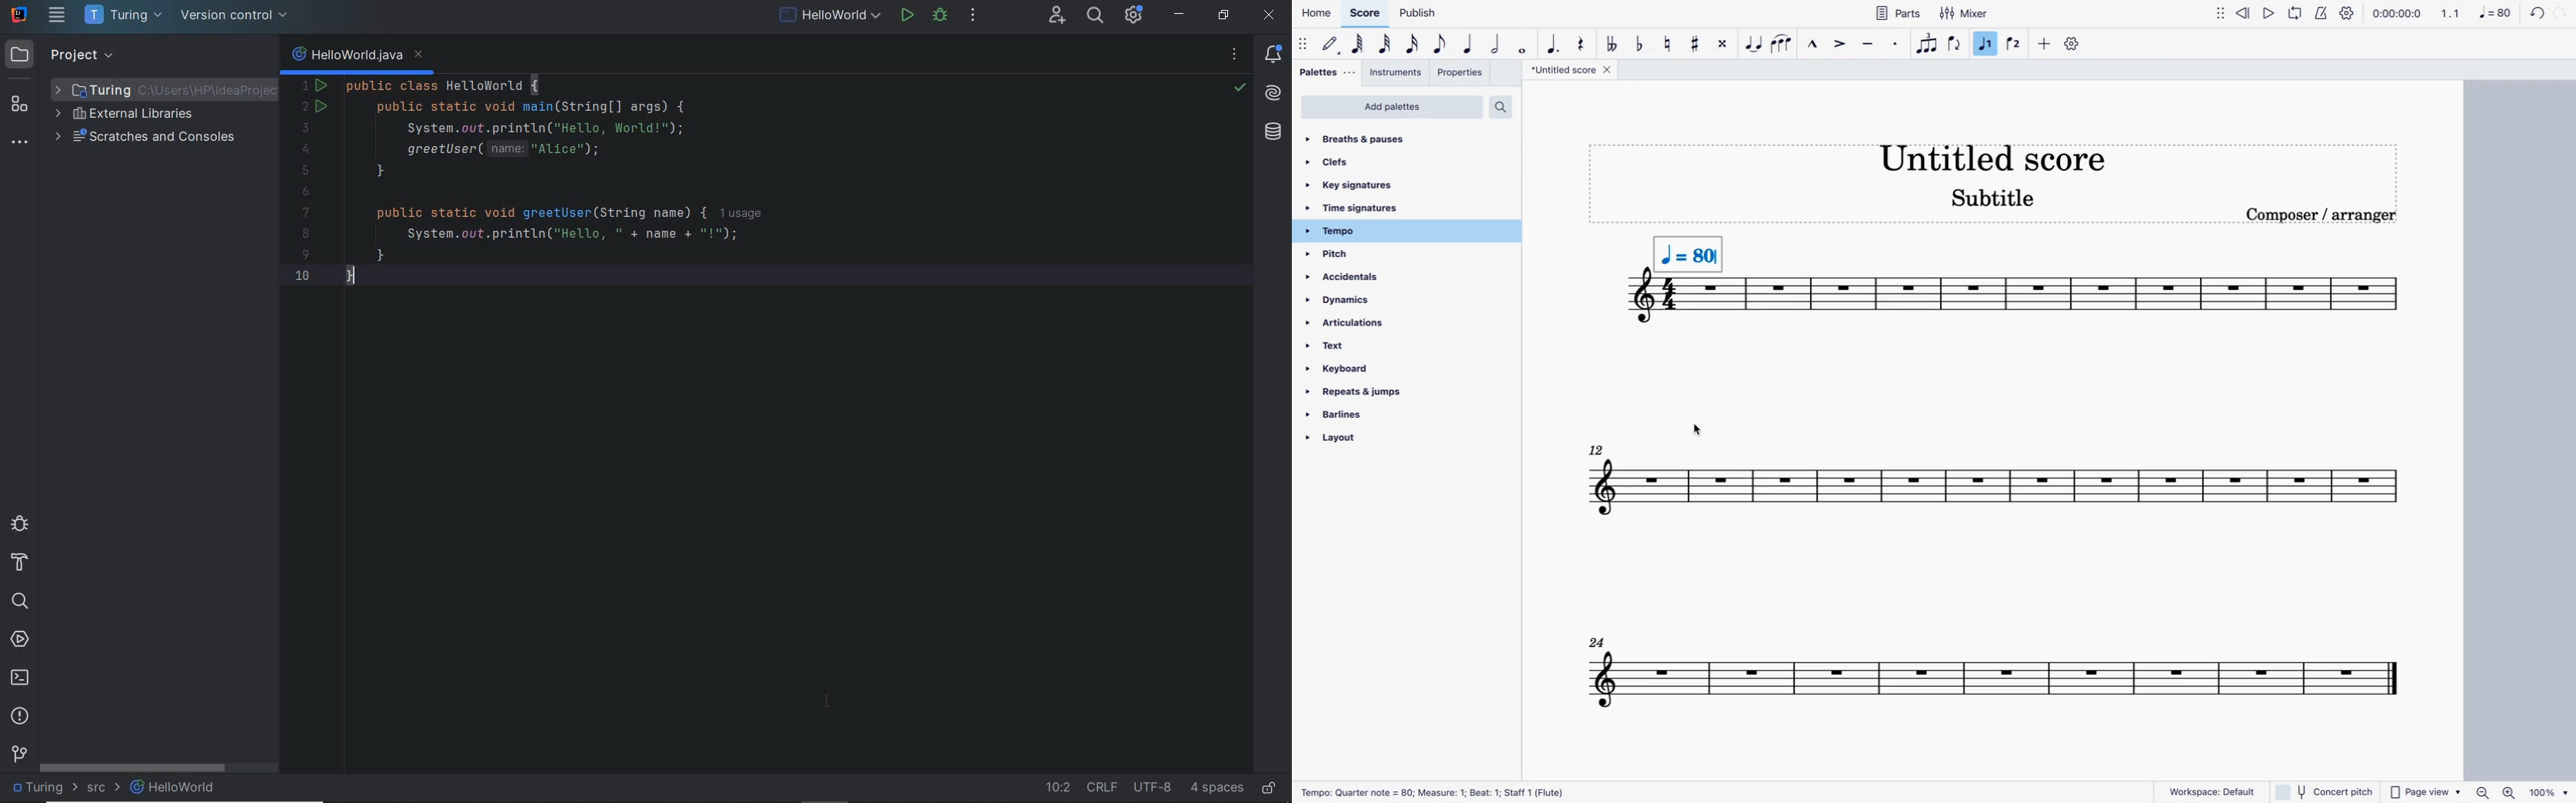 The width and height of the screenshot is (2576, 812). Describe the element at coordinates (1839, 44) in the screenshot. I see `accent` at that location.